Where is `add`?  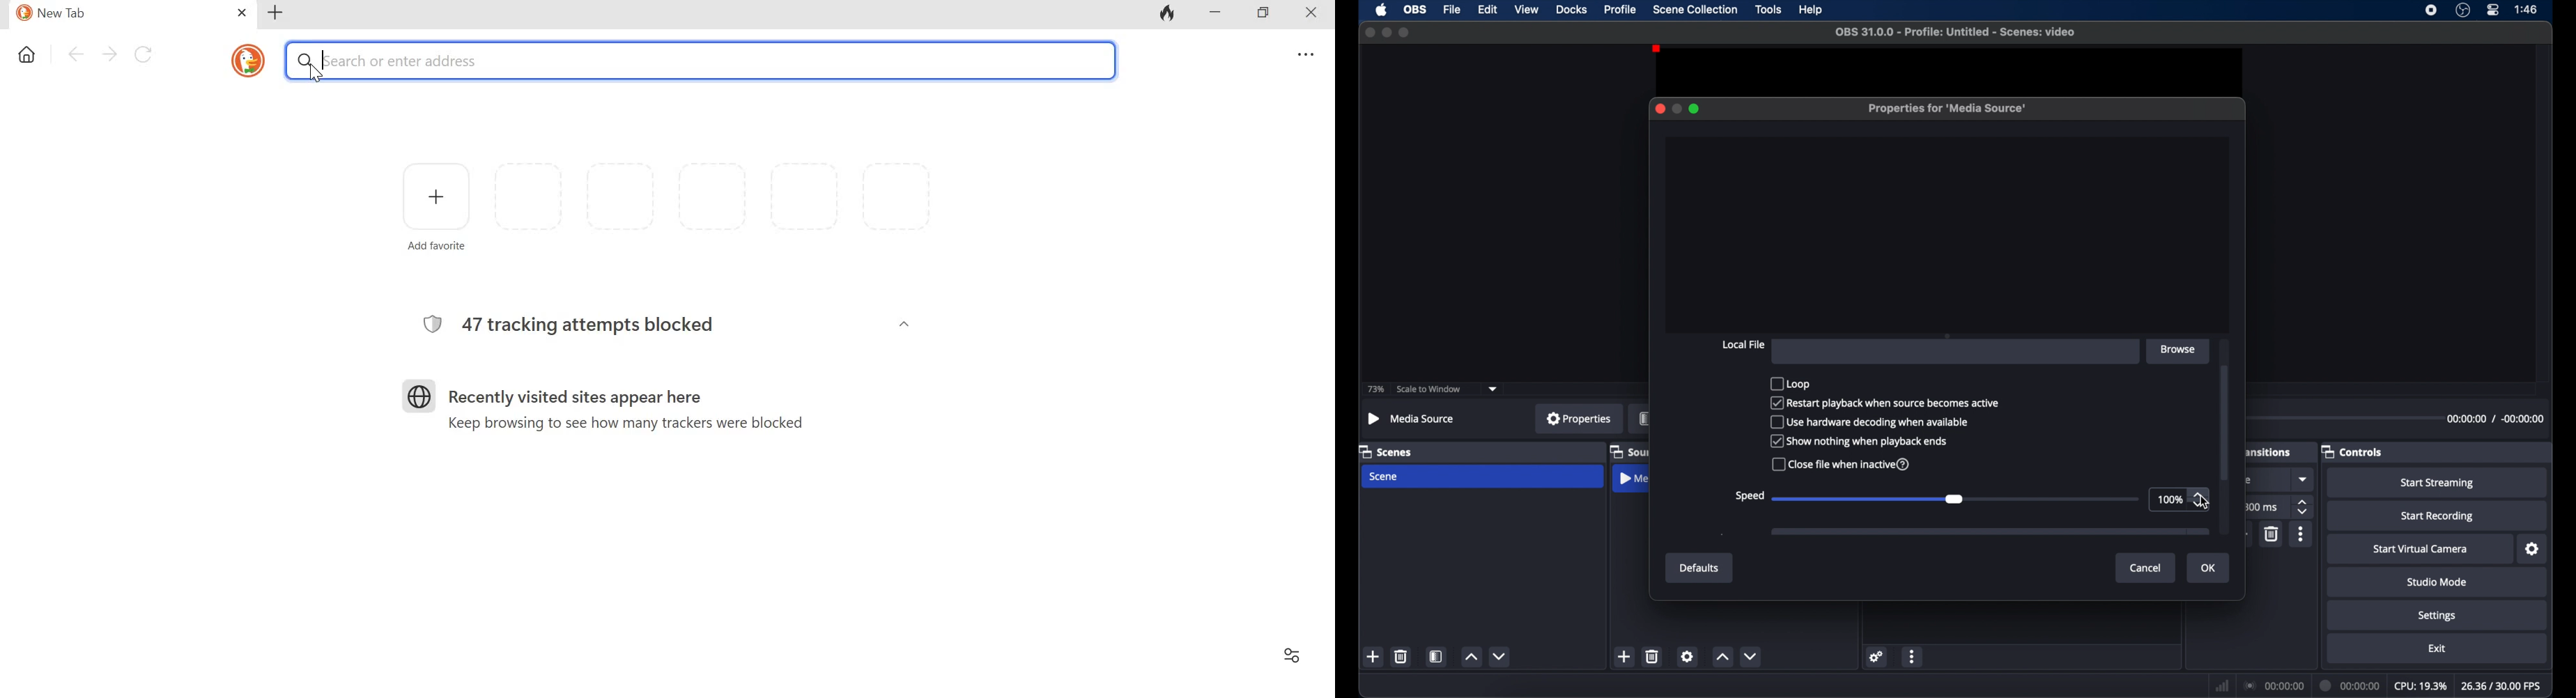
add is located at coordinates (1373, 656).